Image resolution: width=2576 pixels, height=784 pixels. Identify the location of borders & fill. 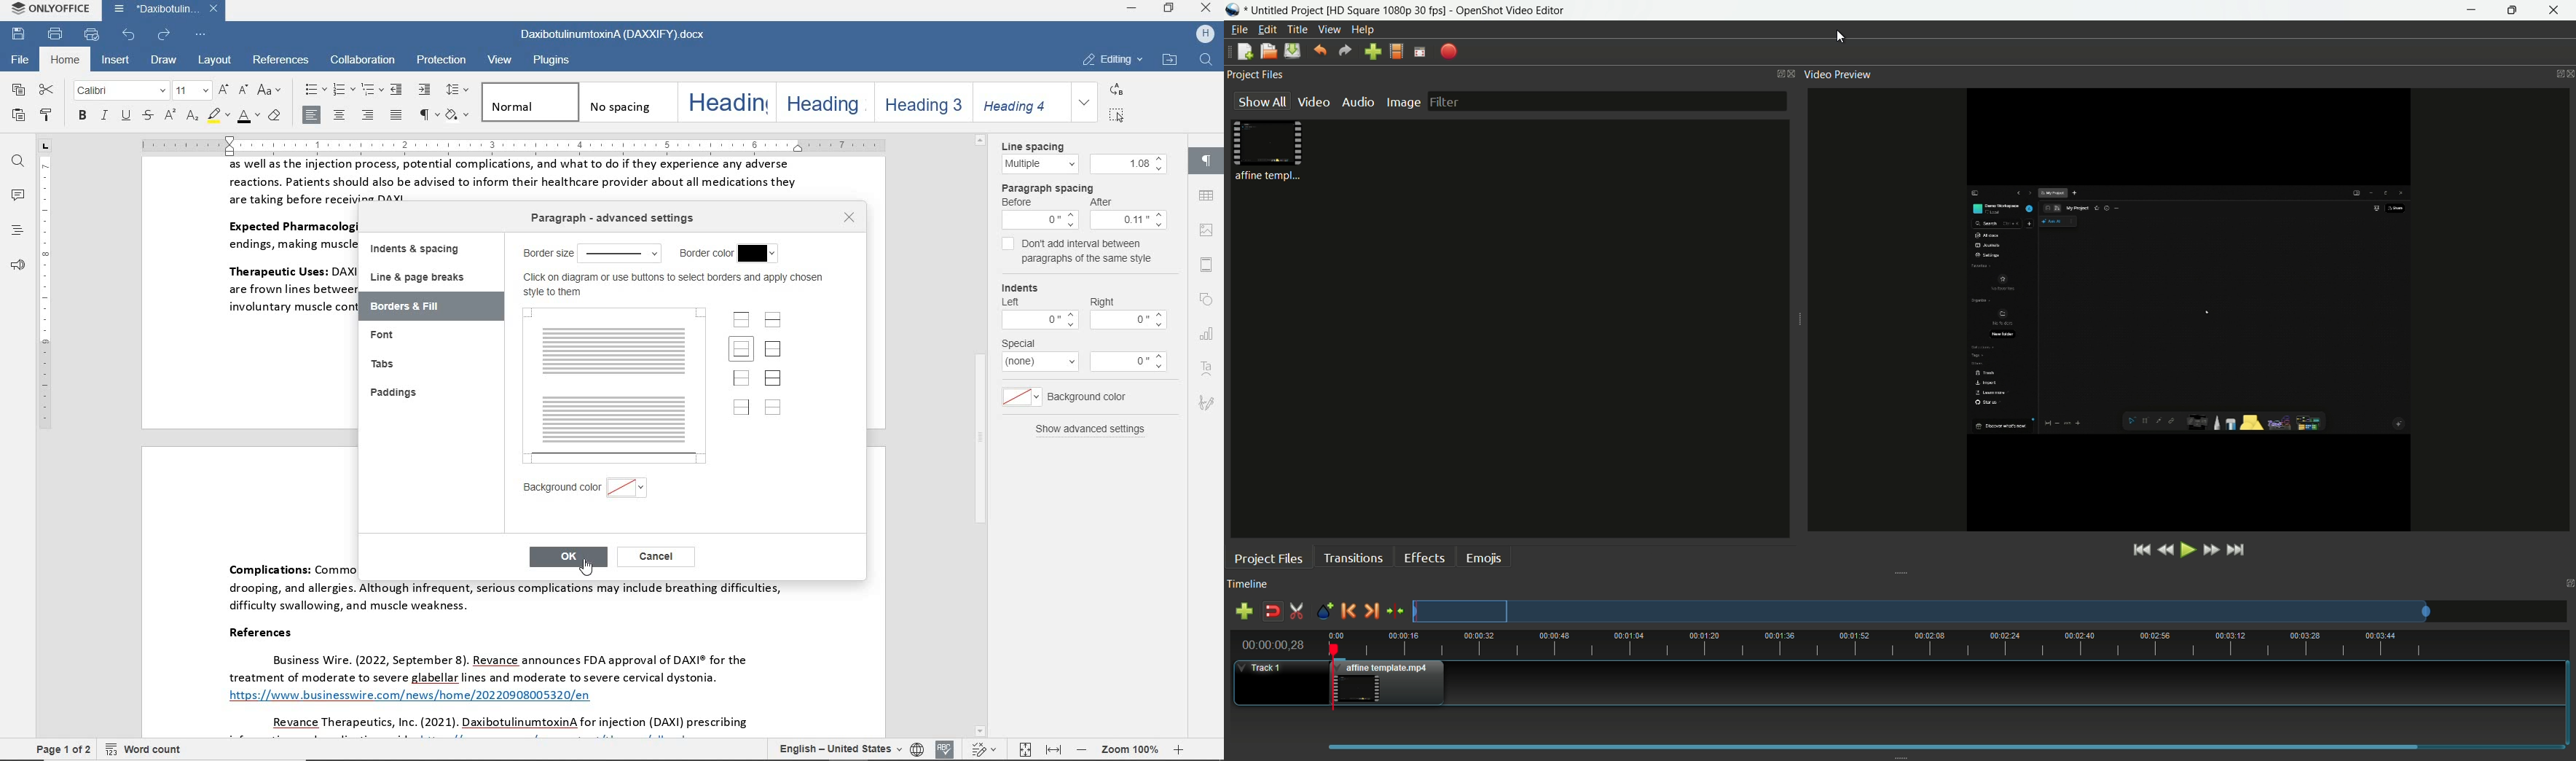
(413, 307).